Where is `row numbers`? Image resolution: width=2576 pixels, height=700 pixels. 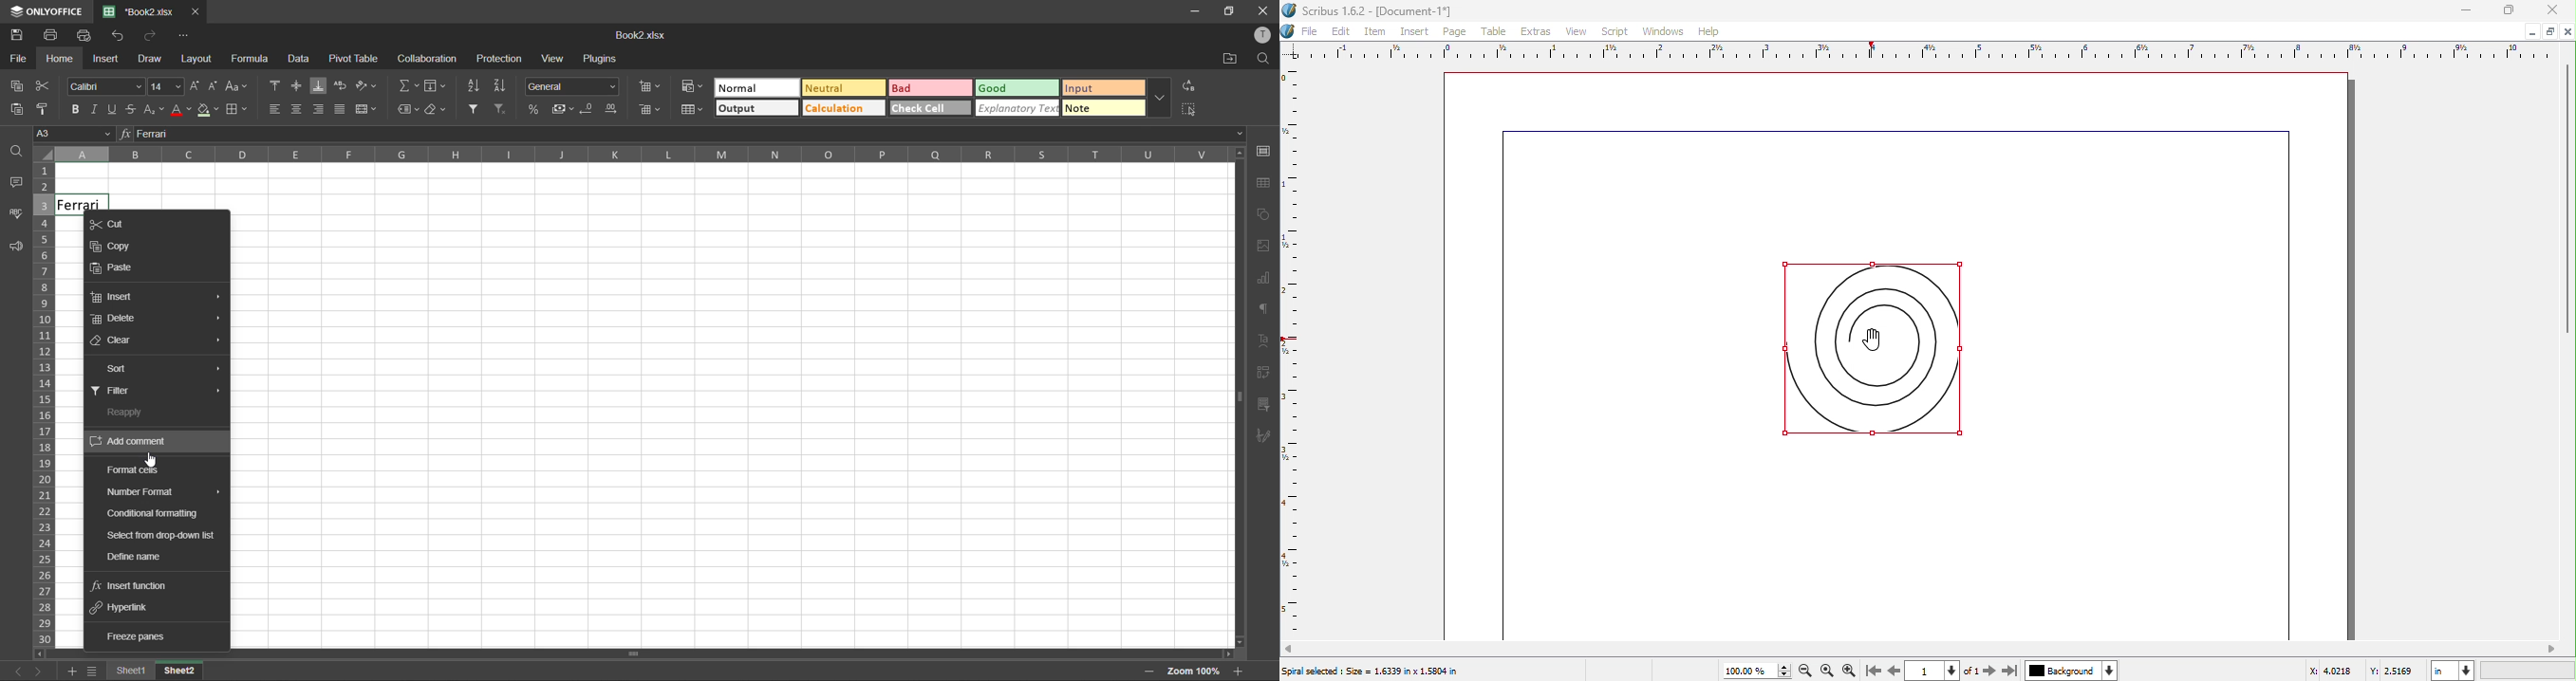
row numbers is located at coordinates (43, 404).